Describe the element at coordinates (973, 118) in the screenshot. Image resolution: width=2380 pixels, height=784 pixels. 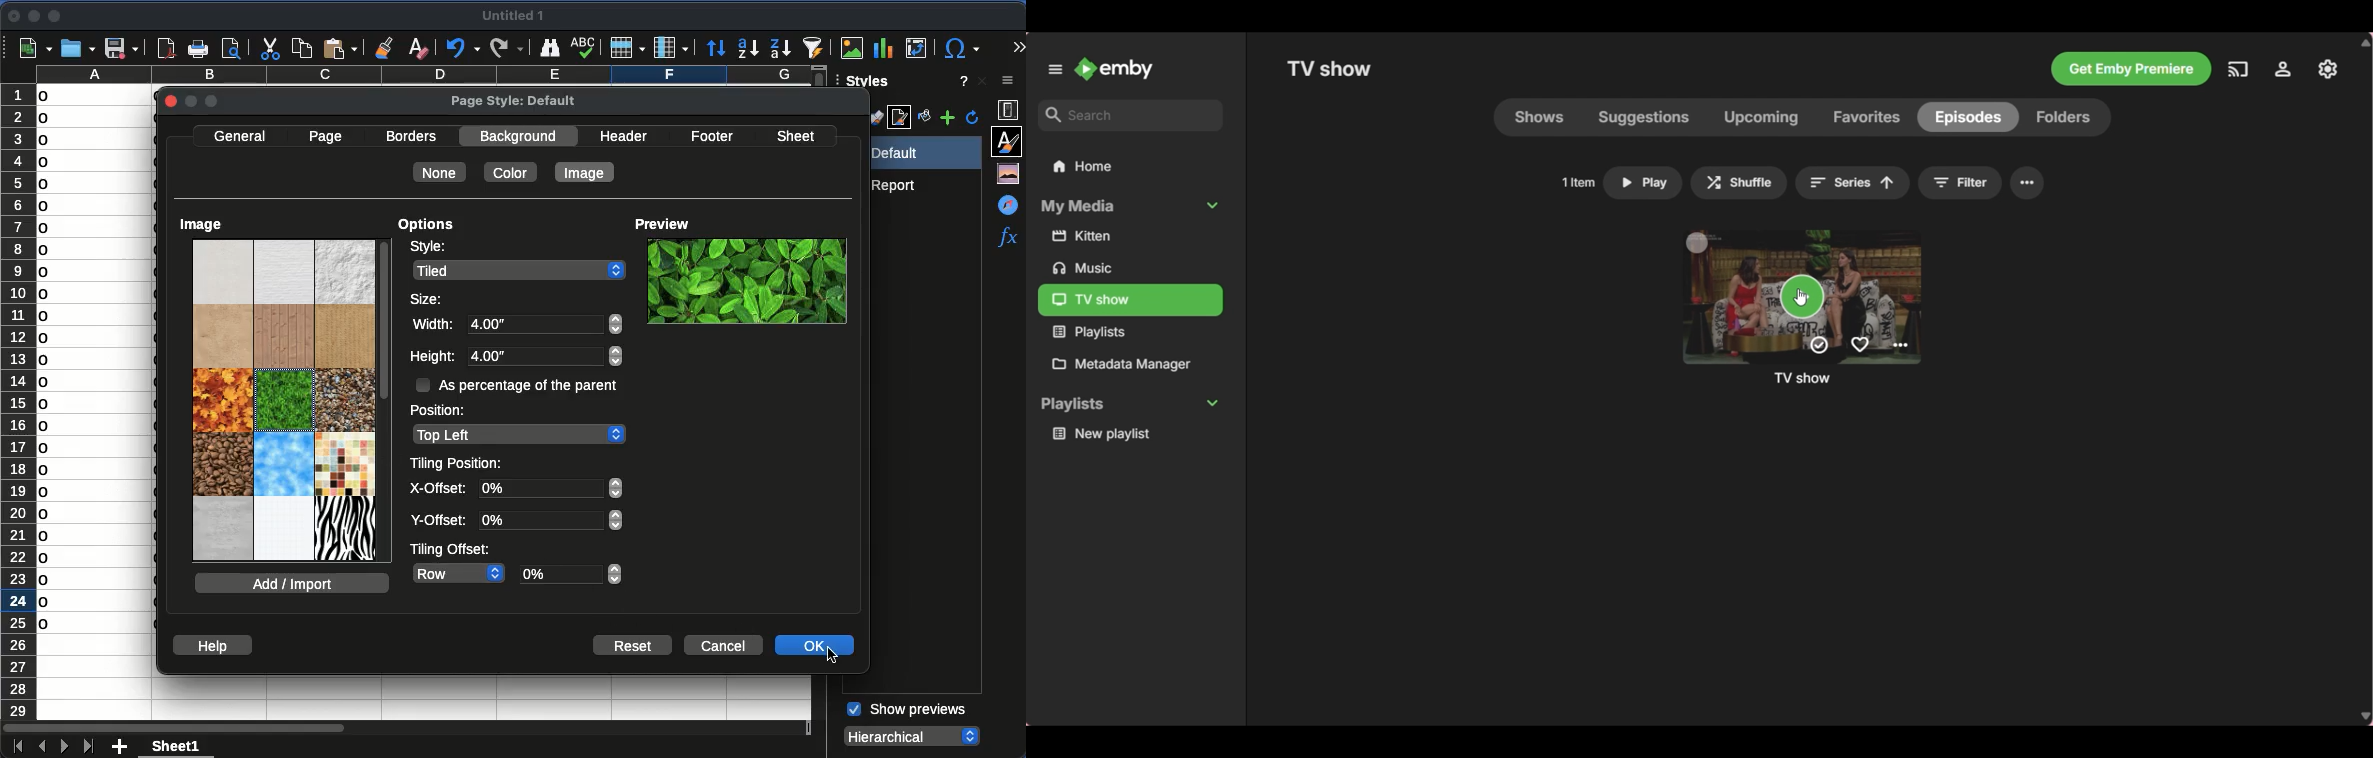
I see `refresh` at that location.